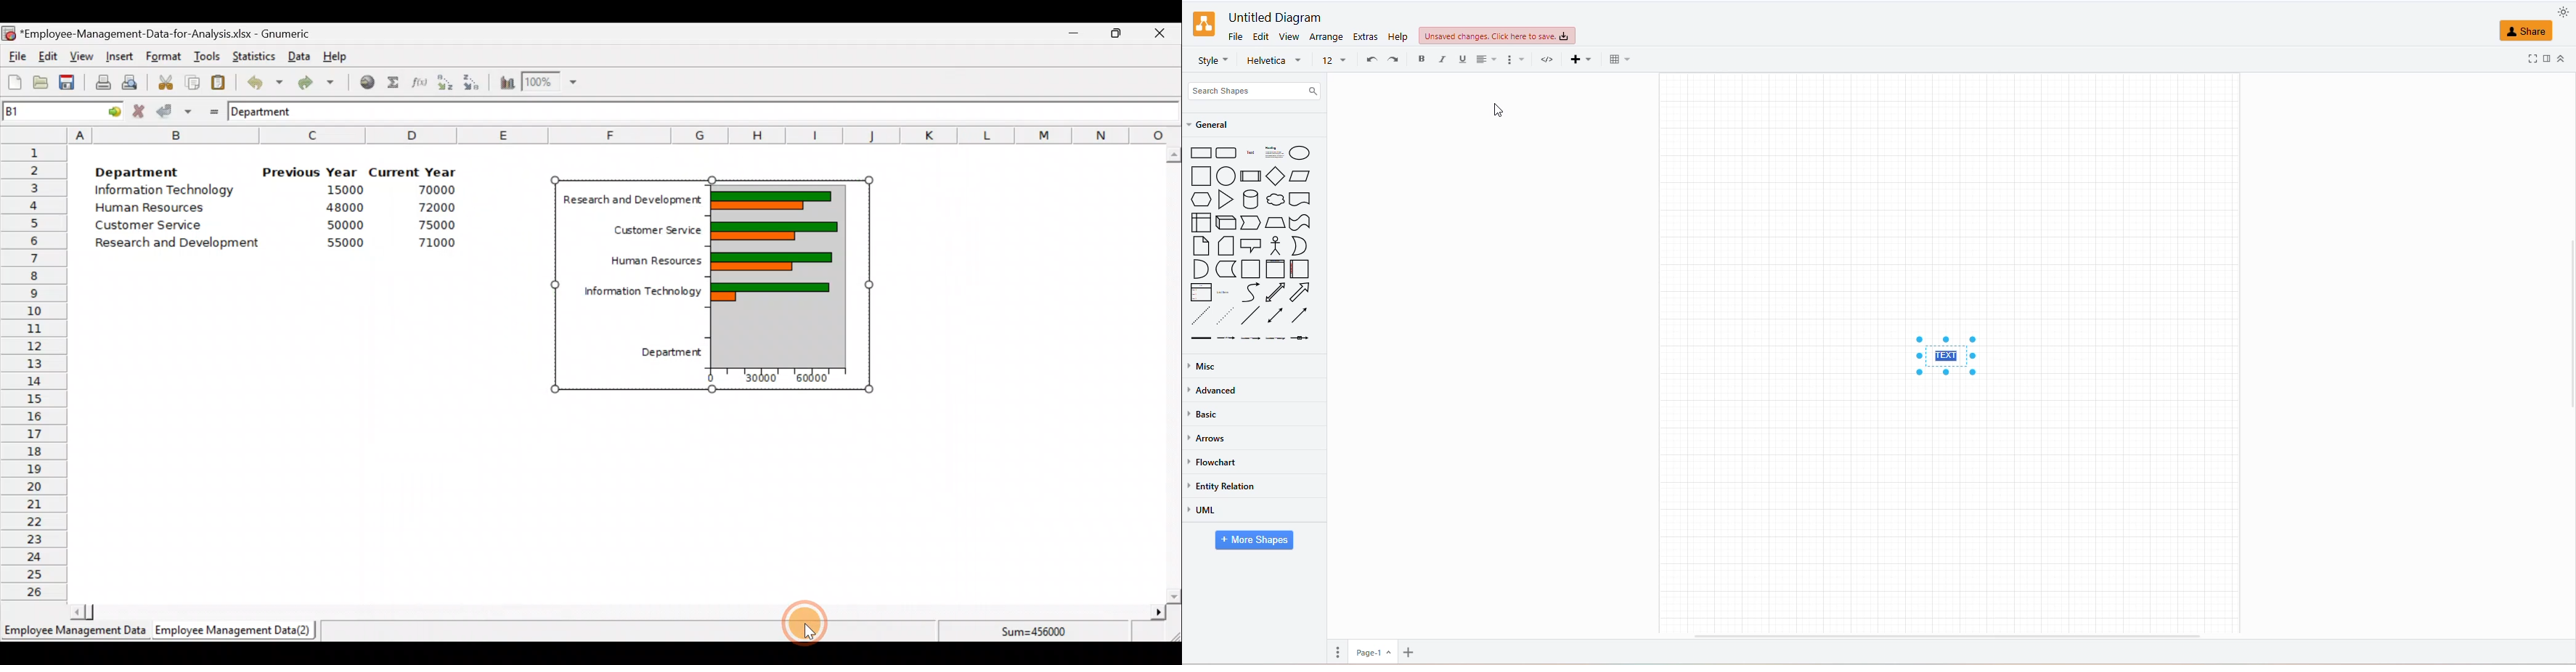  Describe the element at coordinates (1462, 58) in the screenshot. I see `underline` at that location.